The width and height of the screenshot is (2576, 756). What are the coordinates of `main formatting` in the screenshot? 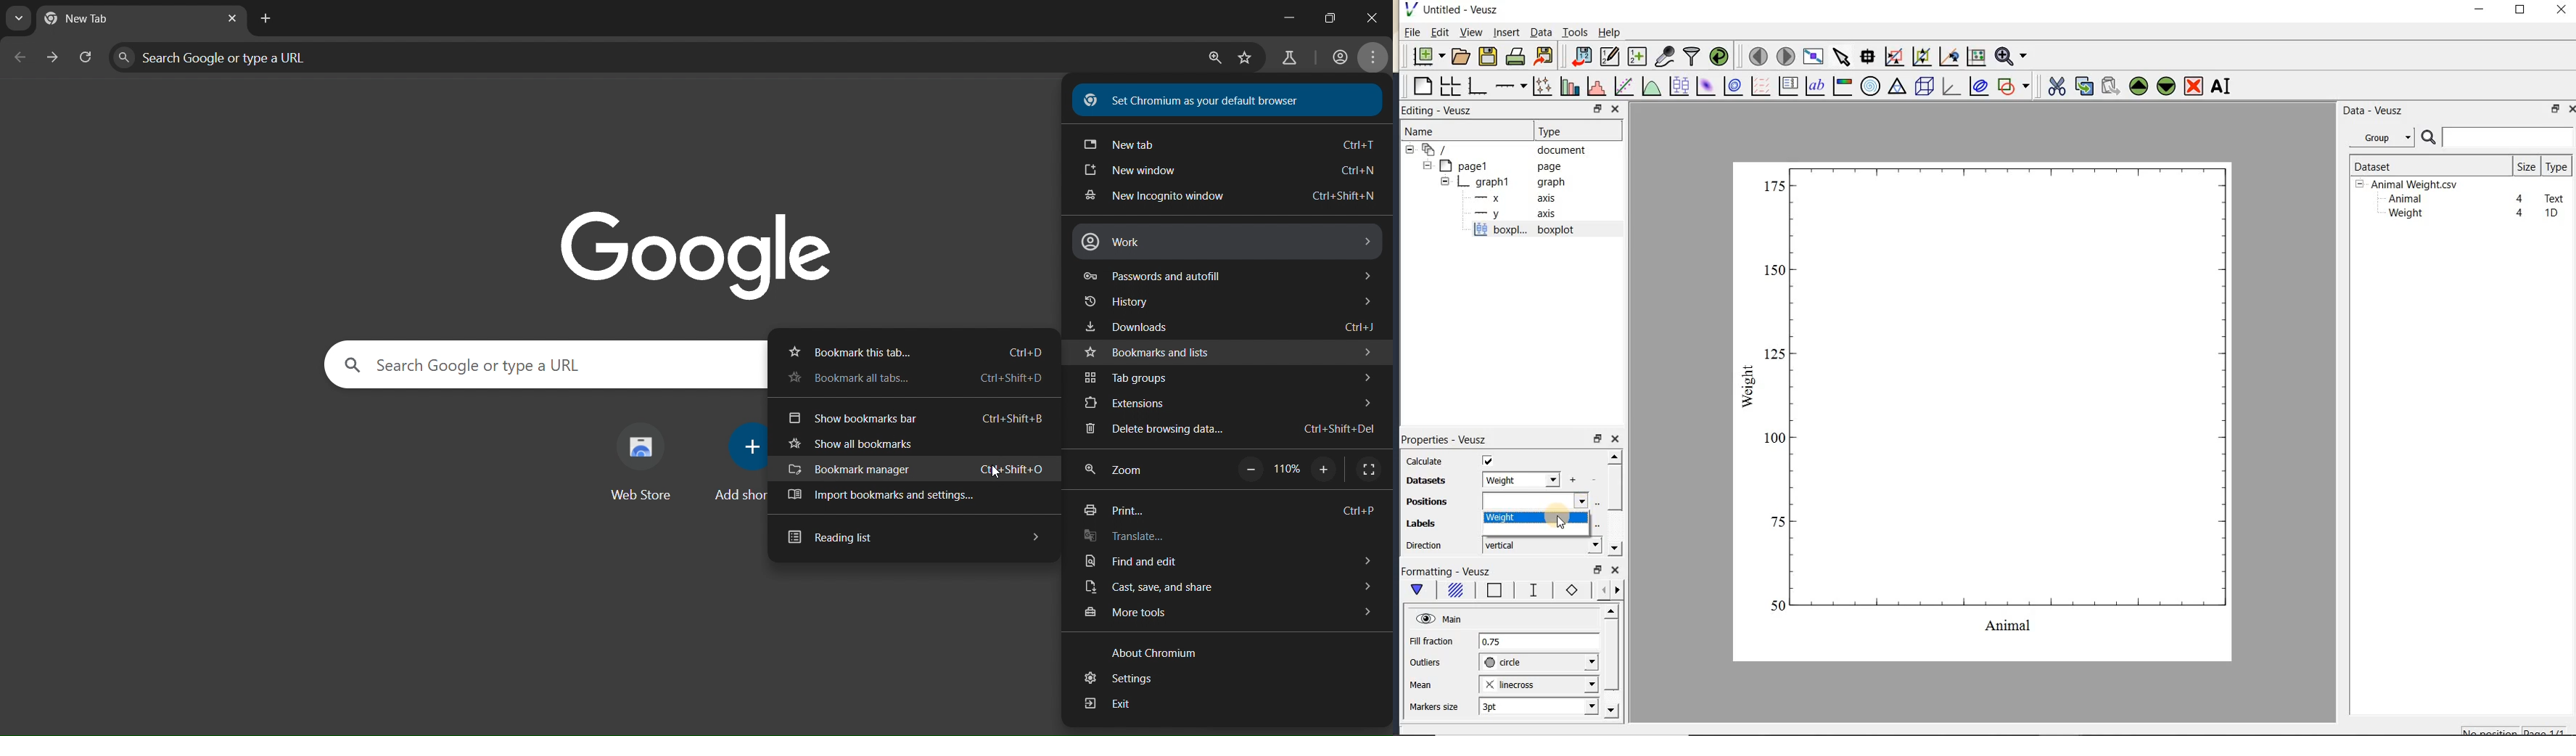 It's located at (1417, 592).